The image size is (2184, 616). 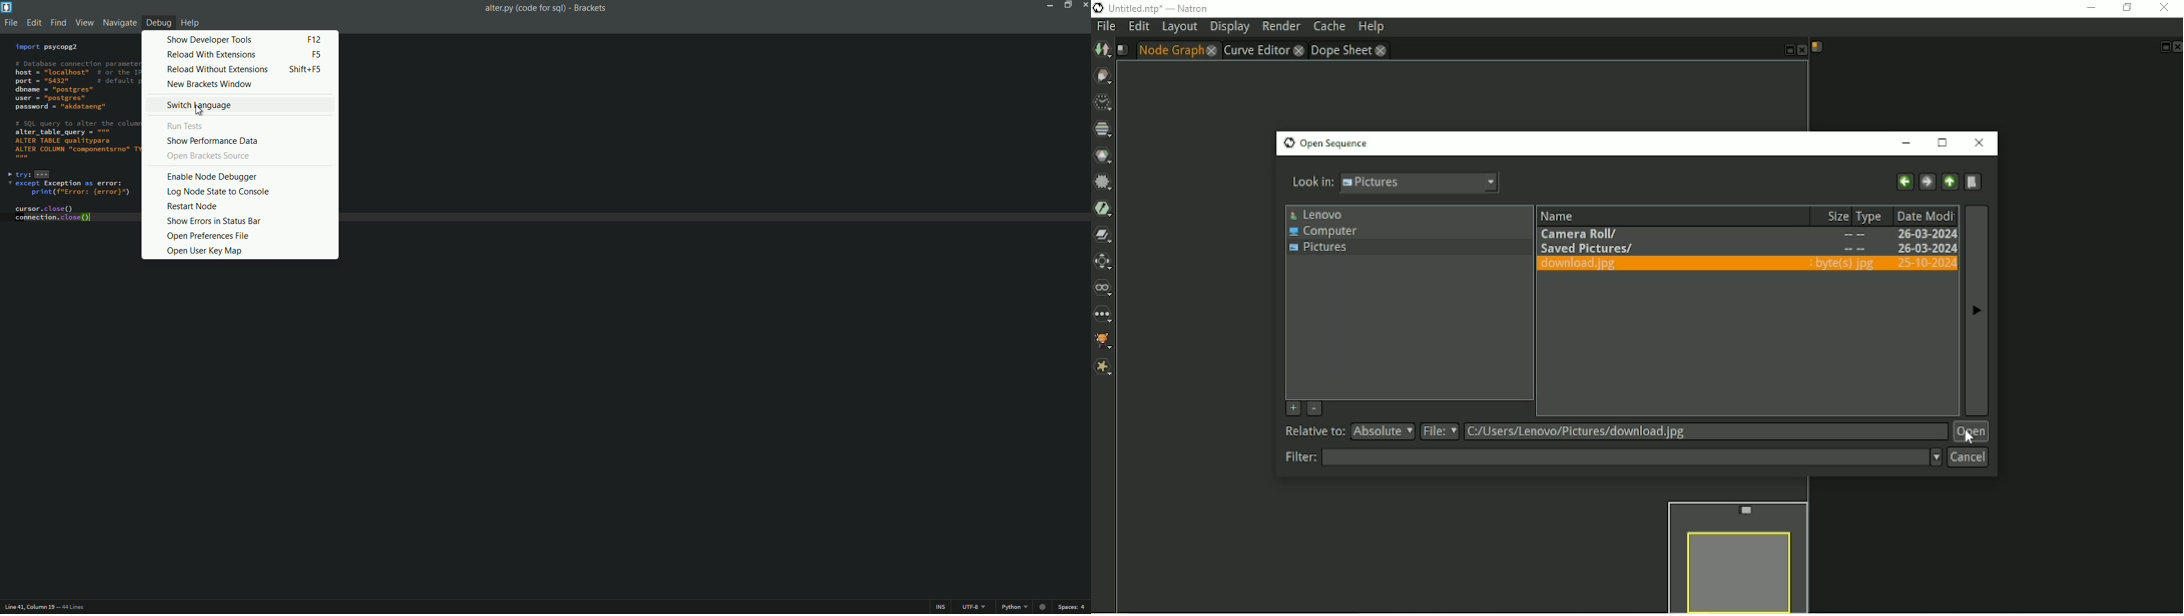 I want to click on Keyboard shortcut, so click(x=315, y=39).